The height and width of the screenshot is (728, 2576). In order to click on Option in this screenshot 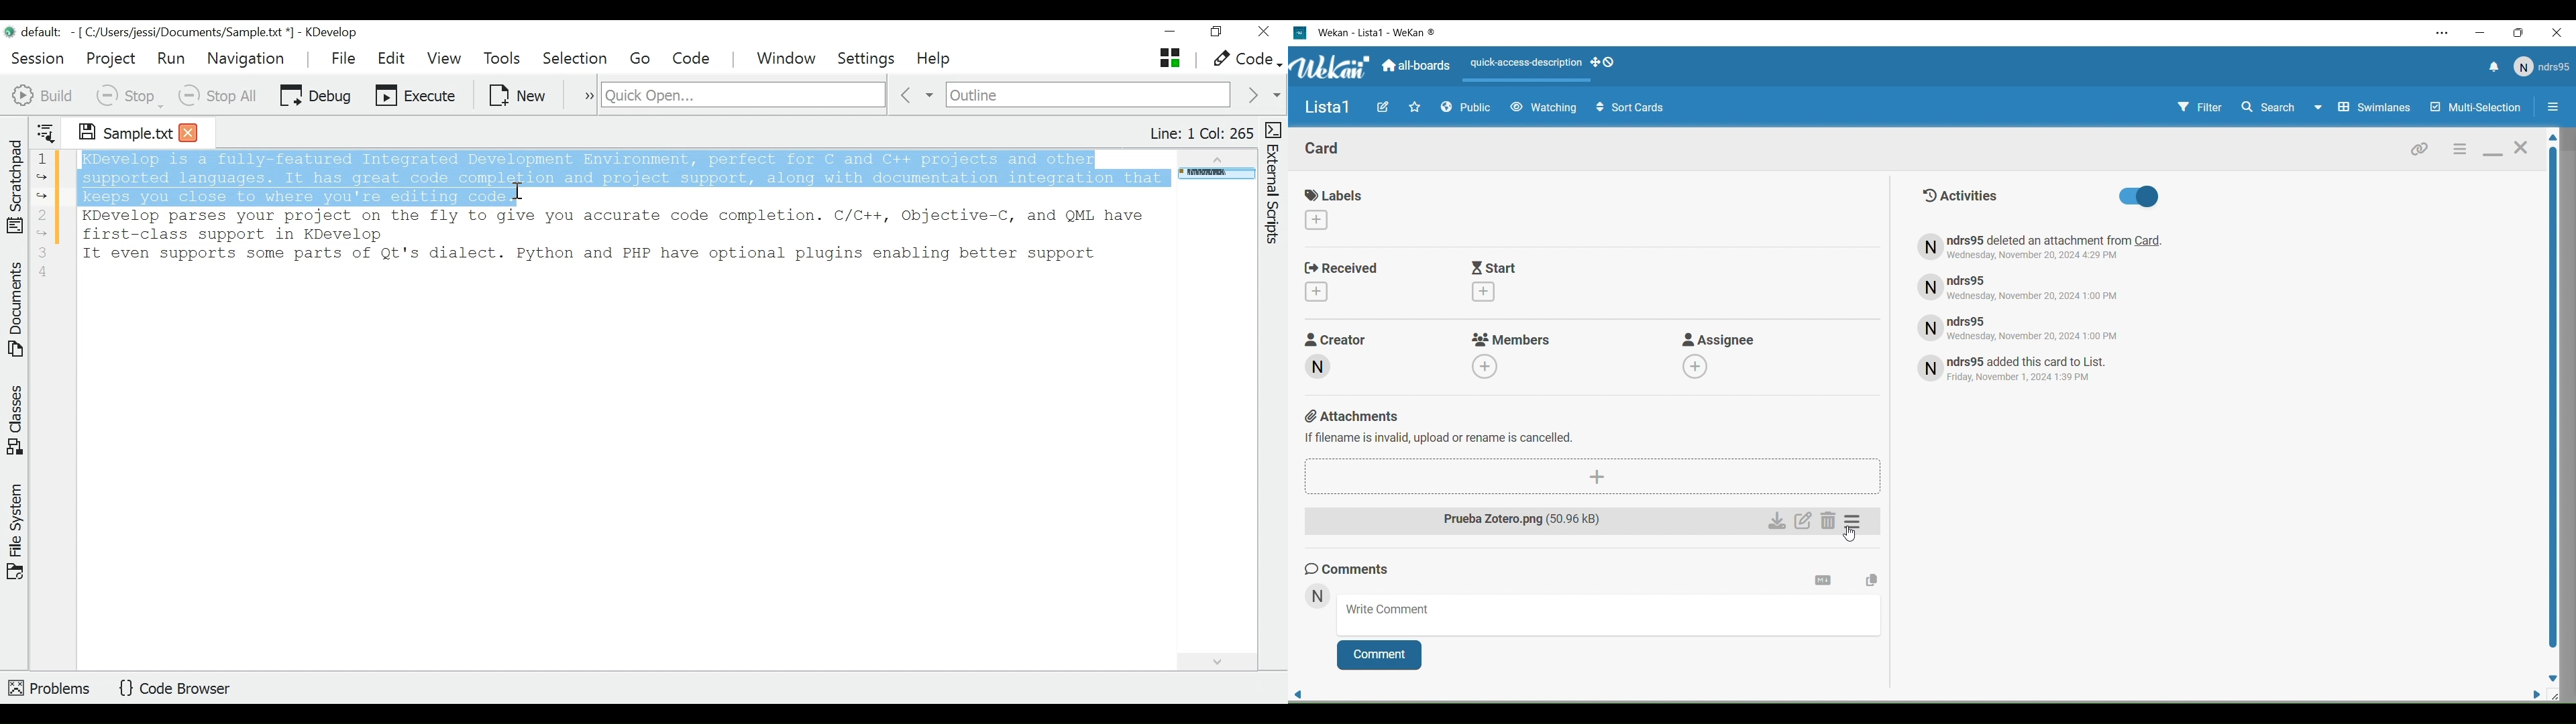, I will do `click(2551, 109)`.